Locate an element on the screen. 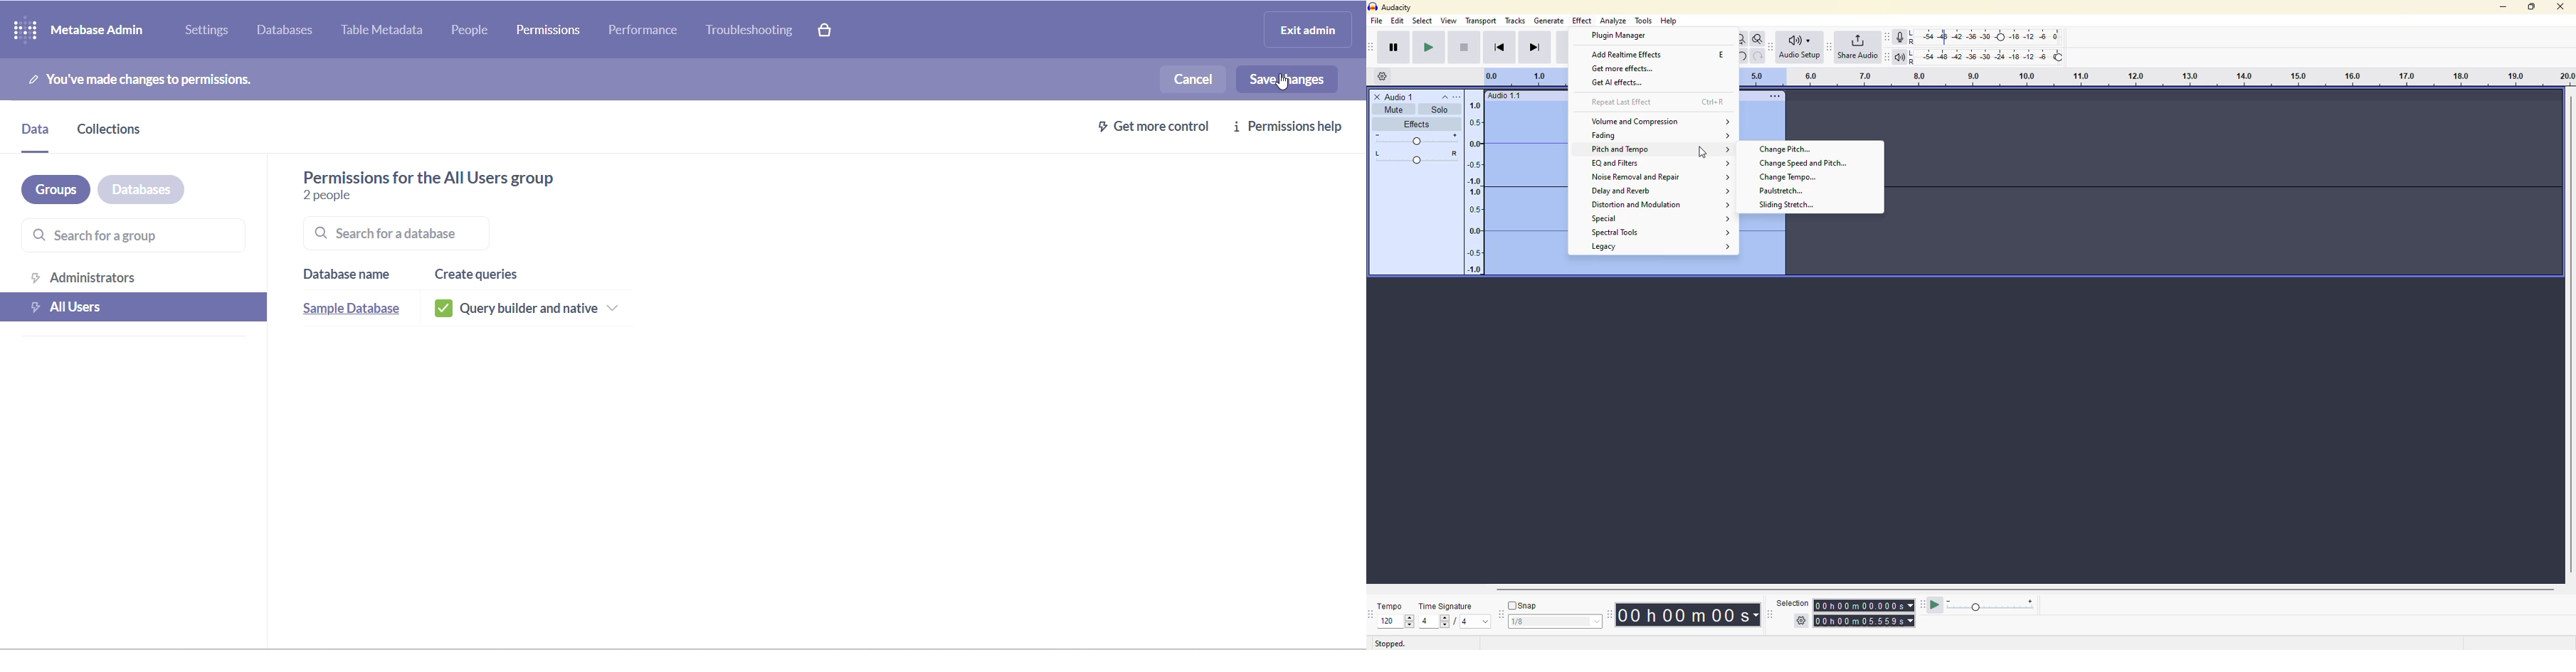 The height and width of the screenshot is (672, 2576). stop is located at coordinates (1463, 47).